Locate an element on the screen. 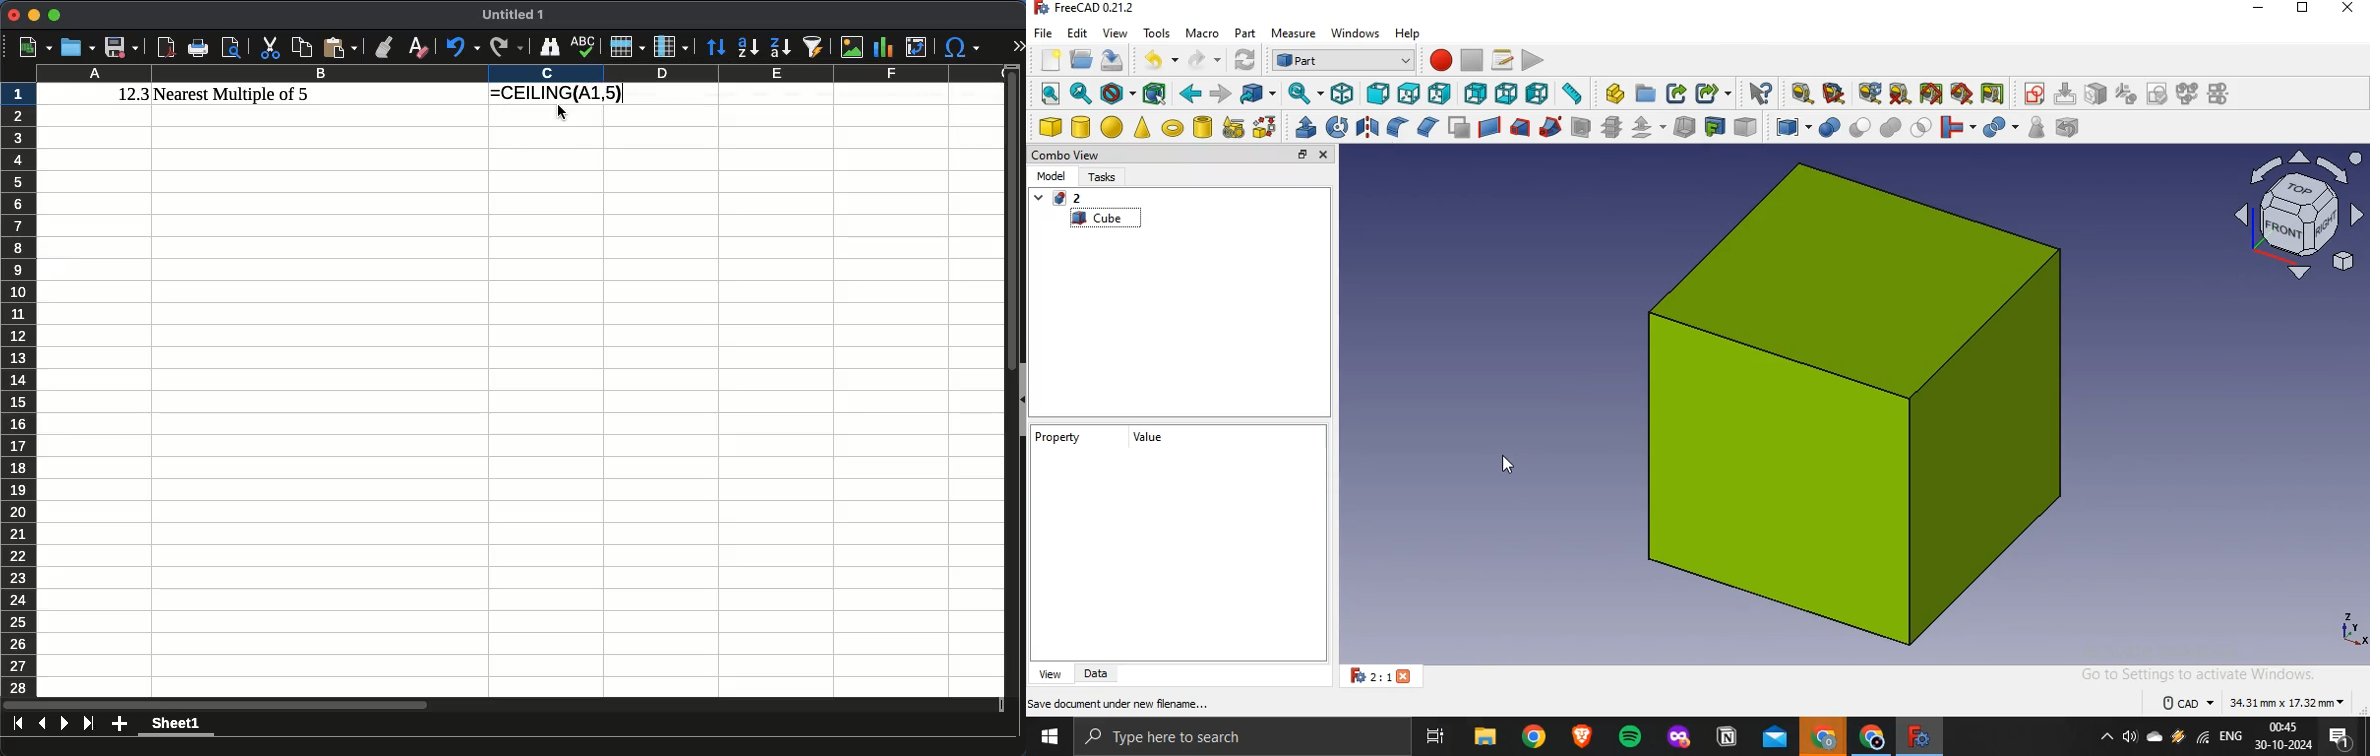  extrude is located at coordinates (1306, 127).